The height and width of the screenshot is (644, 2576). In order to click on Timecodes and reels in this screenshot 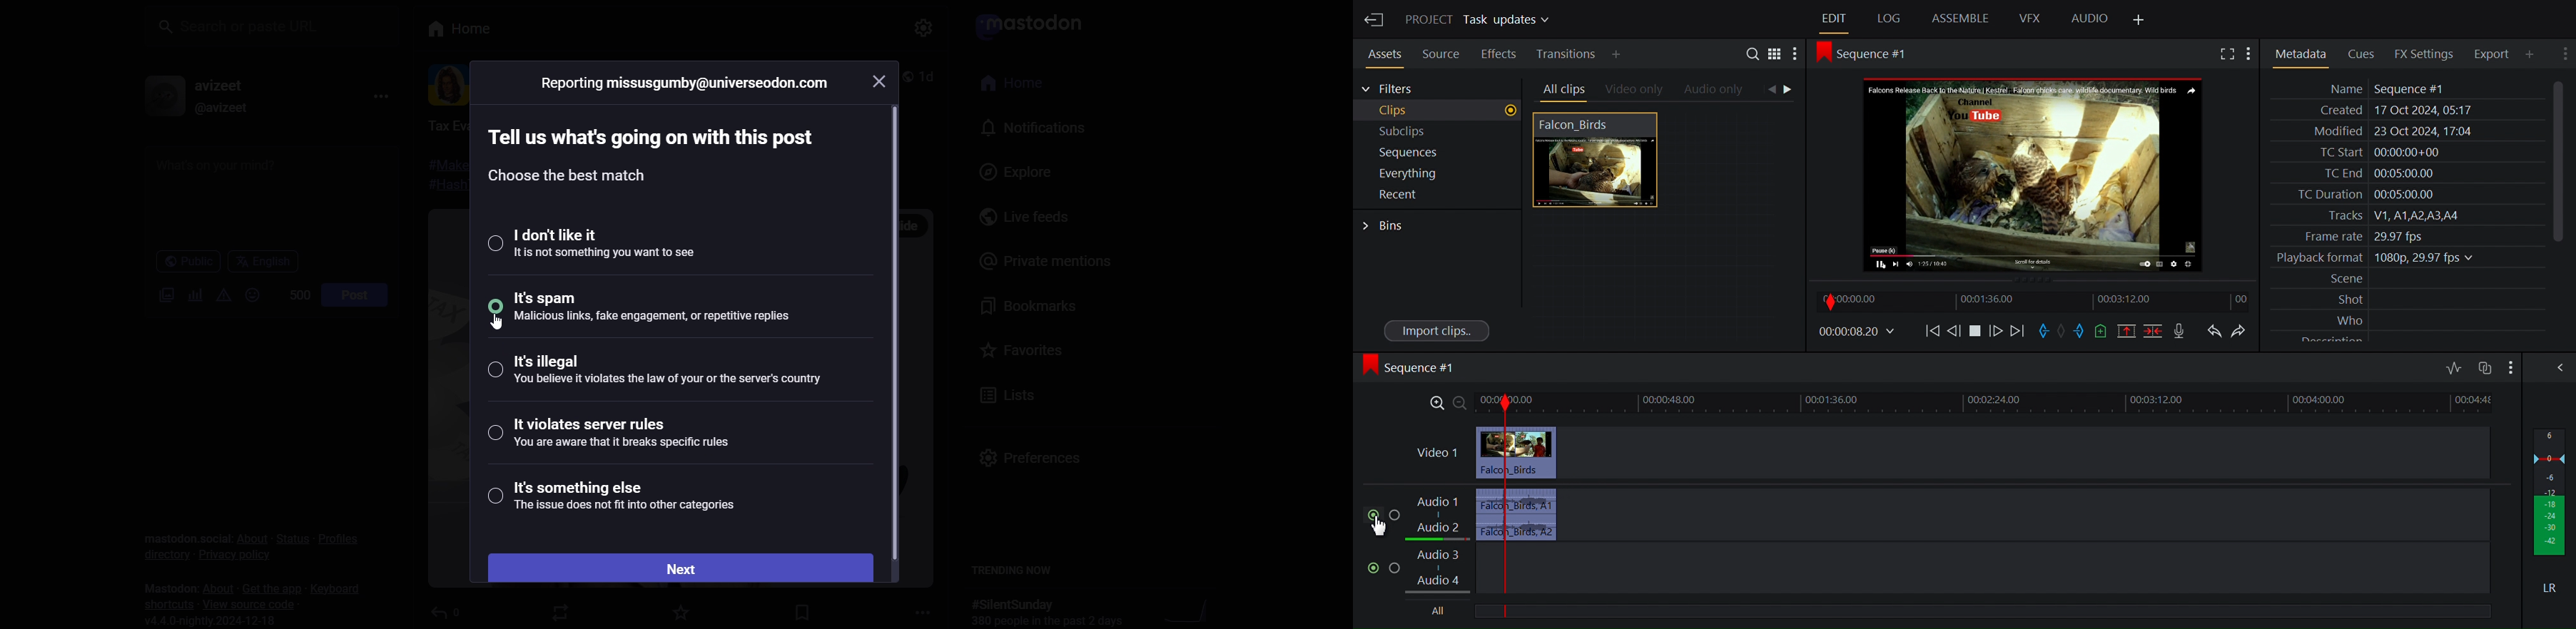, I will do `click(1855, 332)`.